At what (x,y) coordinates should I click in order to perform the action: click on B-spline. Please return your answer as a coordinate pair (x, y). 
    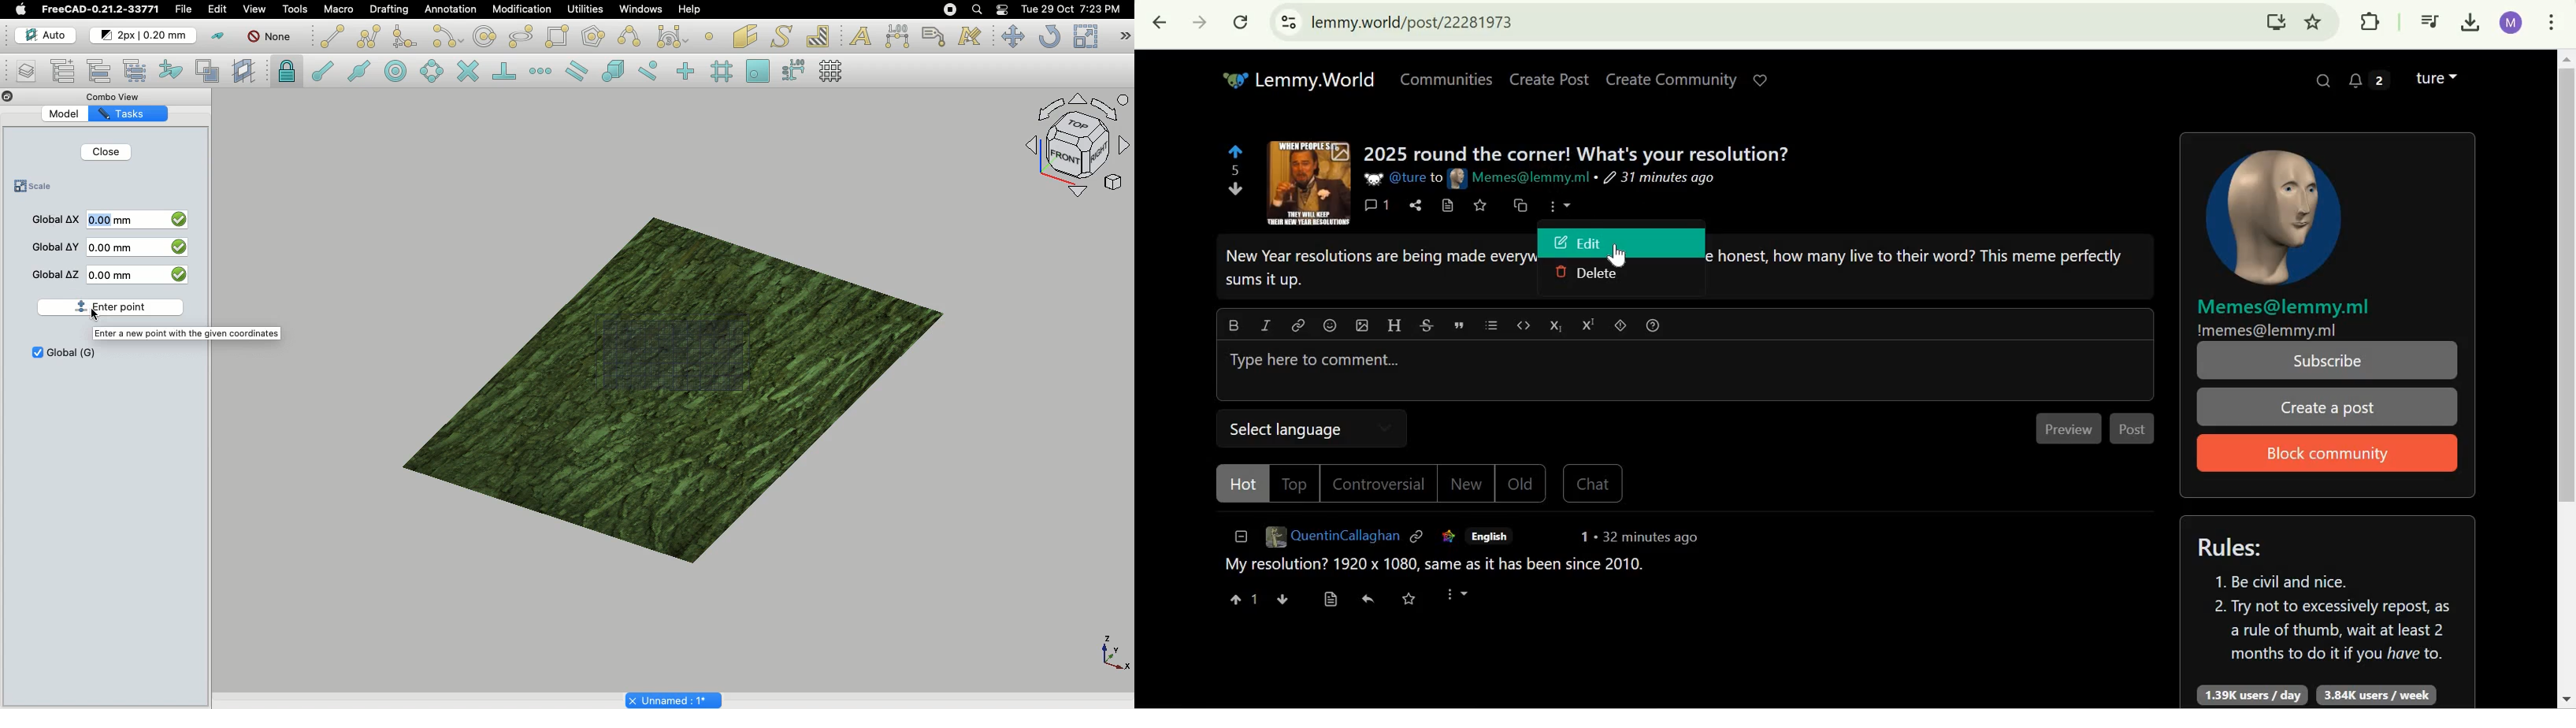
    Looking at the image, I should click on (629, 36).